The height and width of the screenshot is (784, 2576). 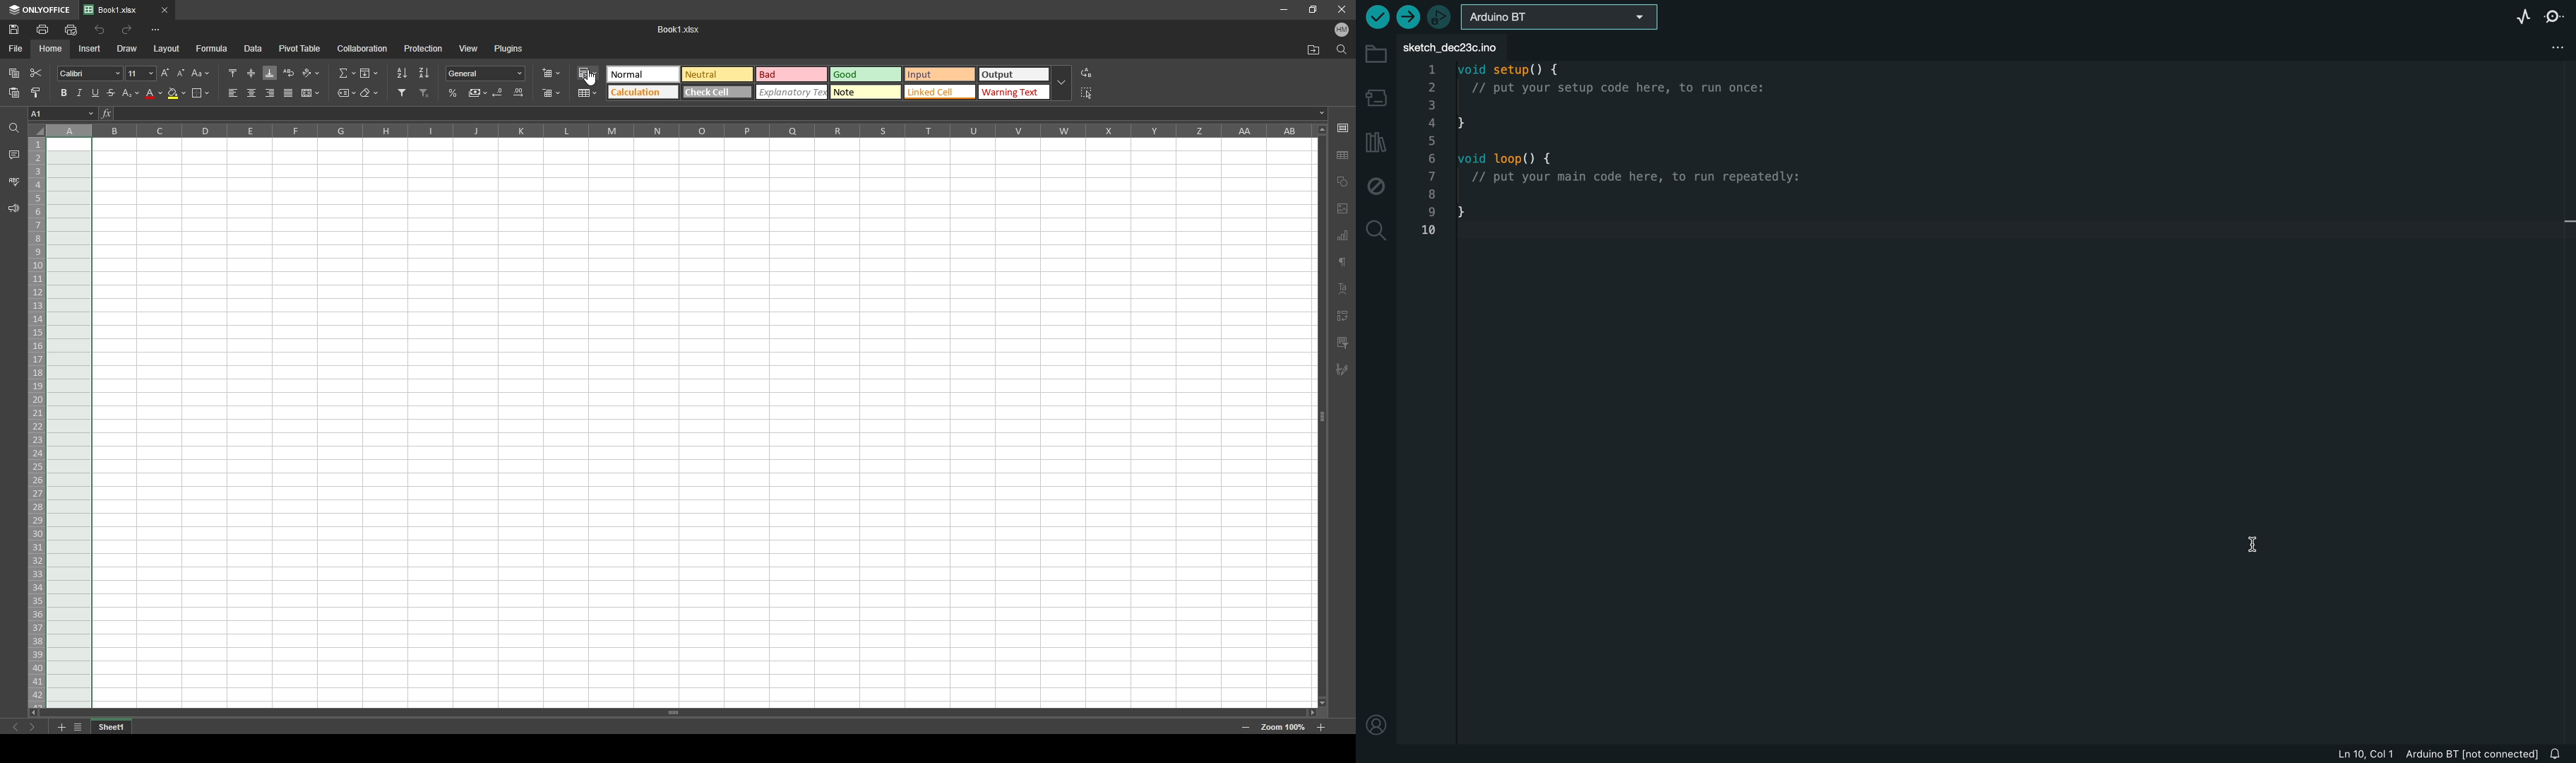 I want to click on input box, so click(x=719, y=114).